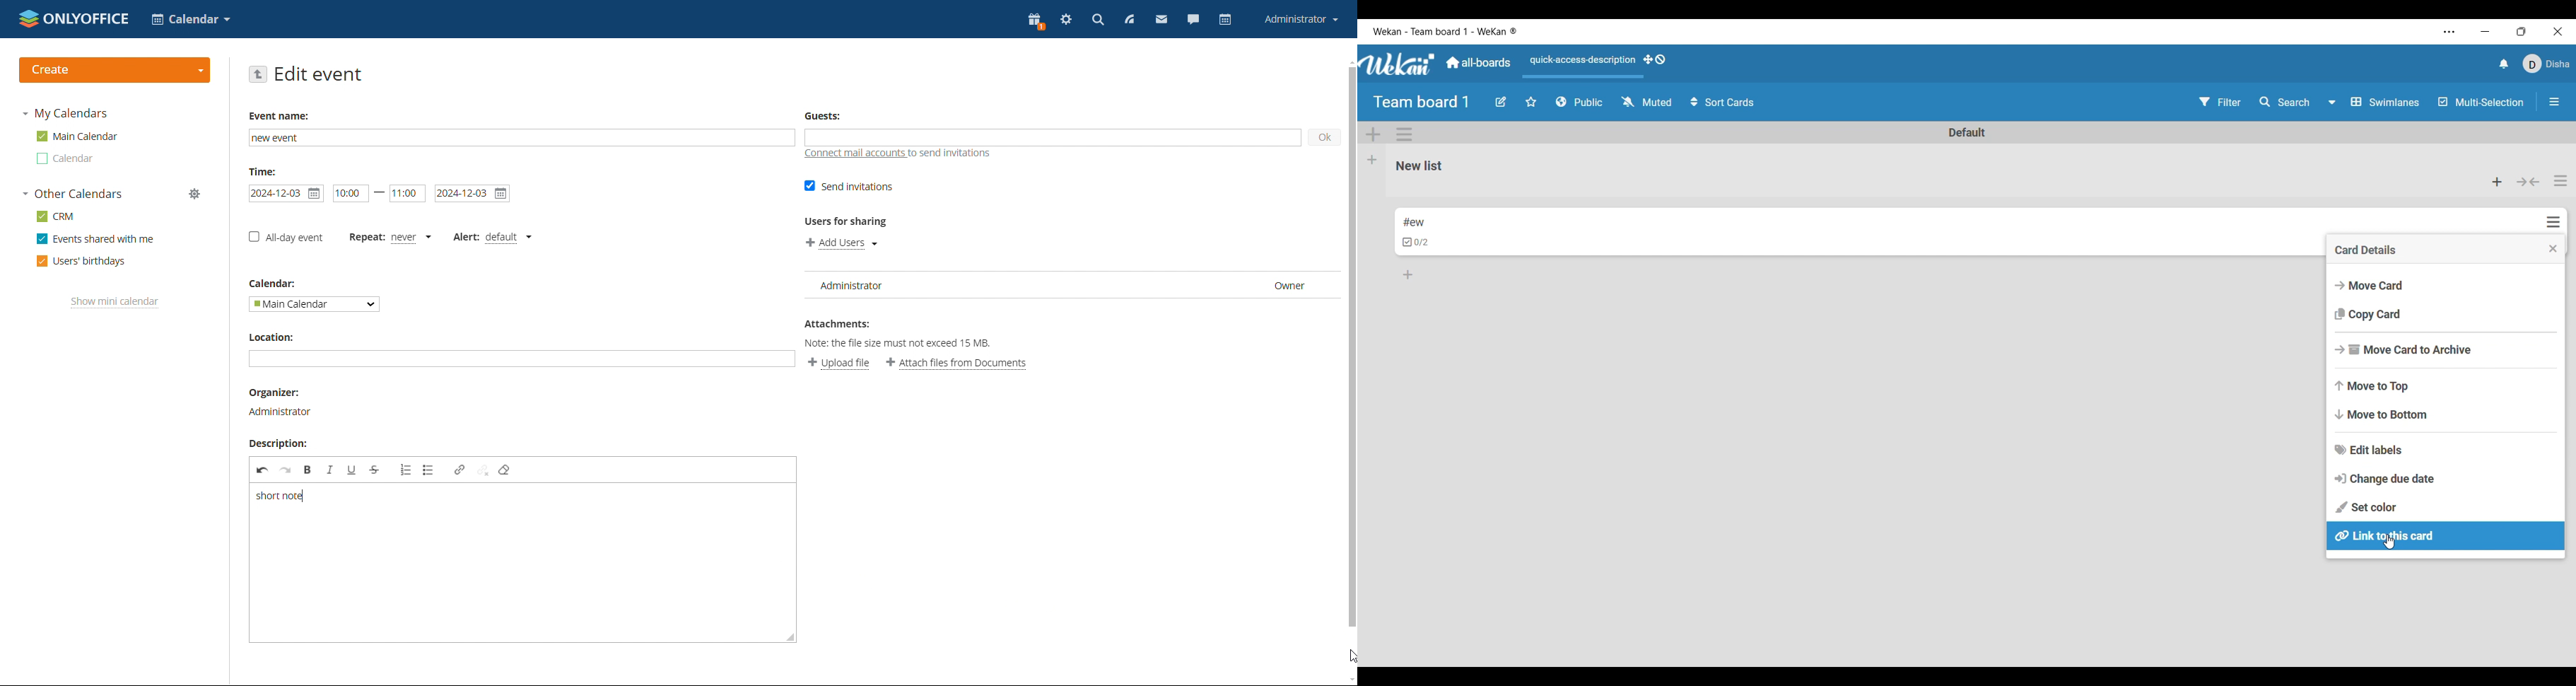 The width and height of the screenshot is (2576, 700). Describe the element at coordinates (1067, 285) in the screenshot. I see `user list` at that location.